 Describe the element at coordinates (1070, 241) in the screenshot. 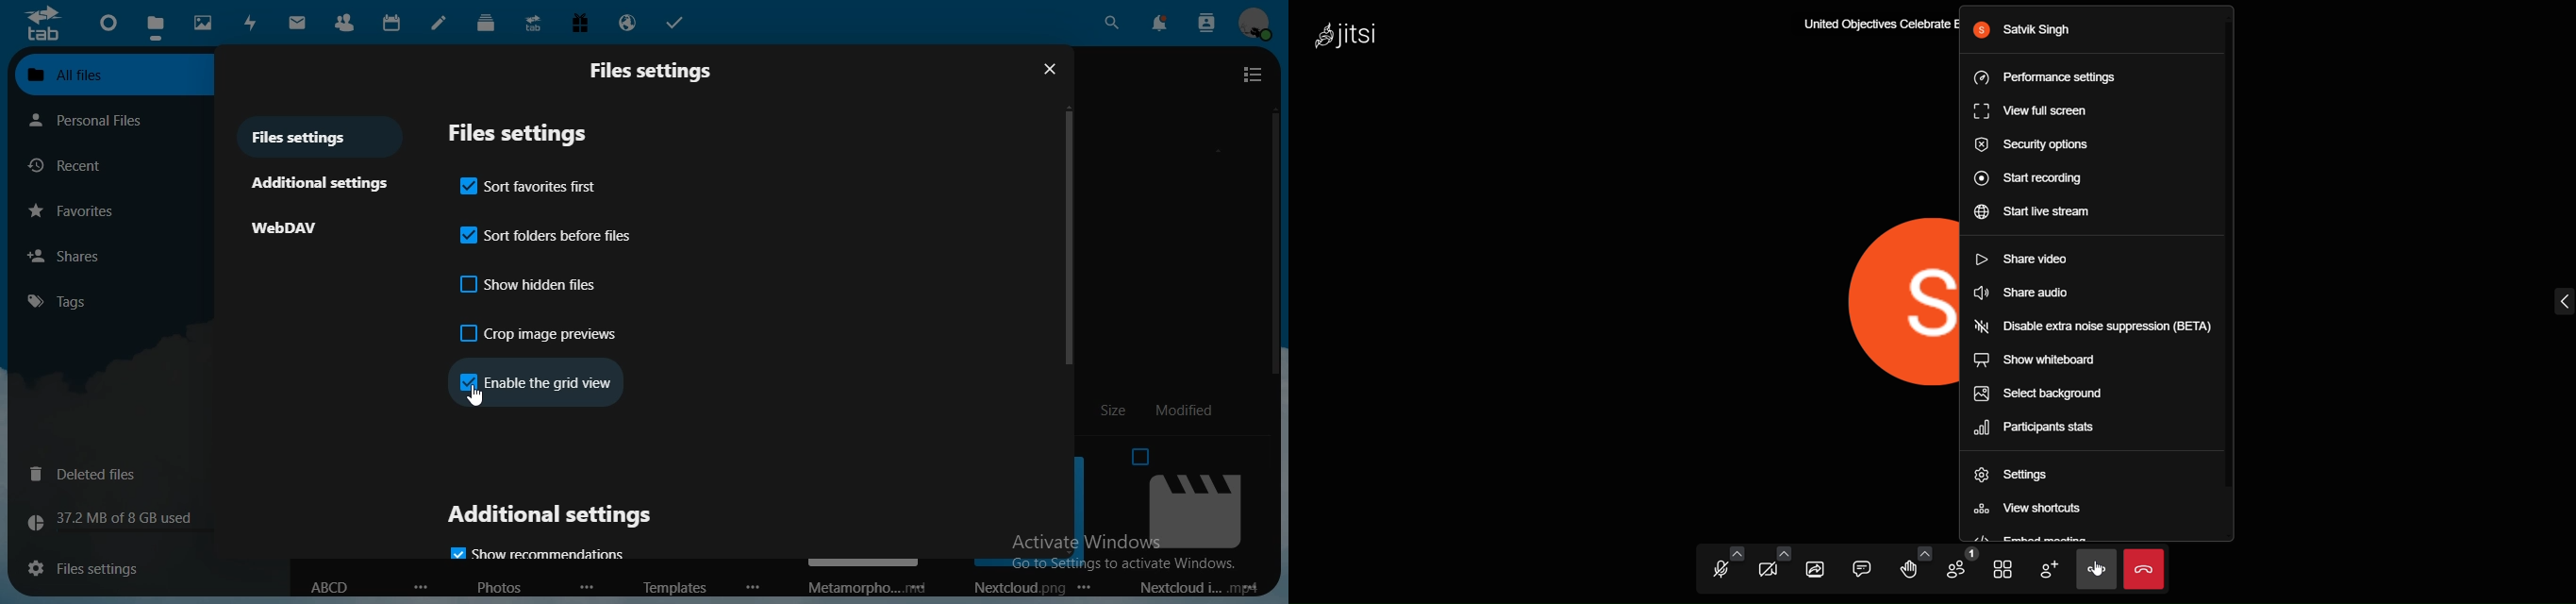

I see `scroll bar` at that location.